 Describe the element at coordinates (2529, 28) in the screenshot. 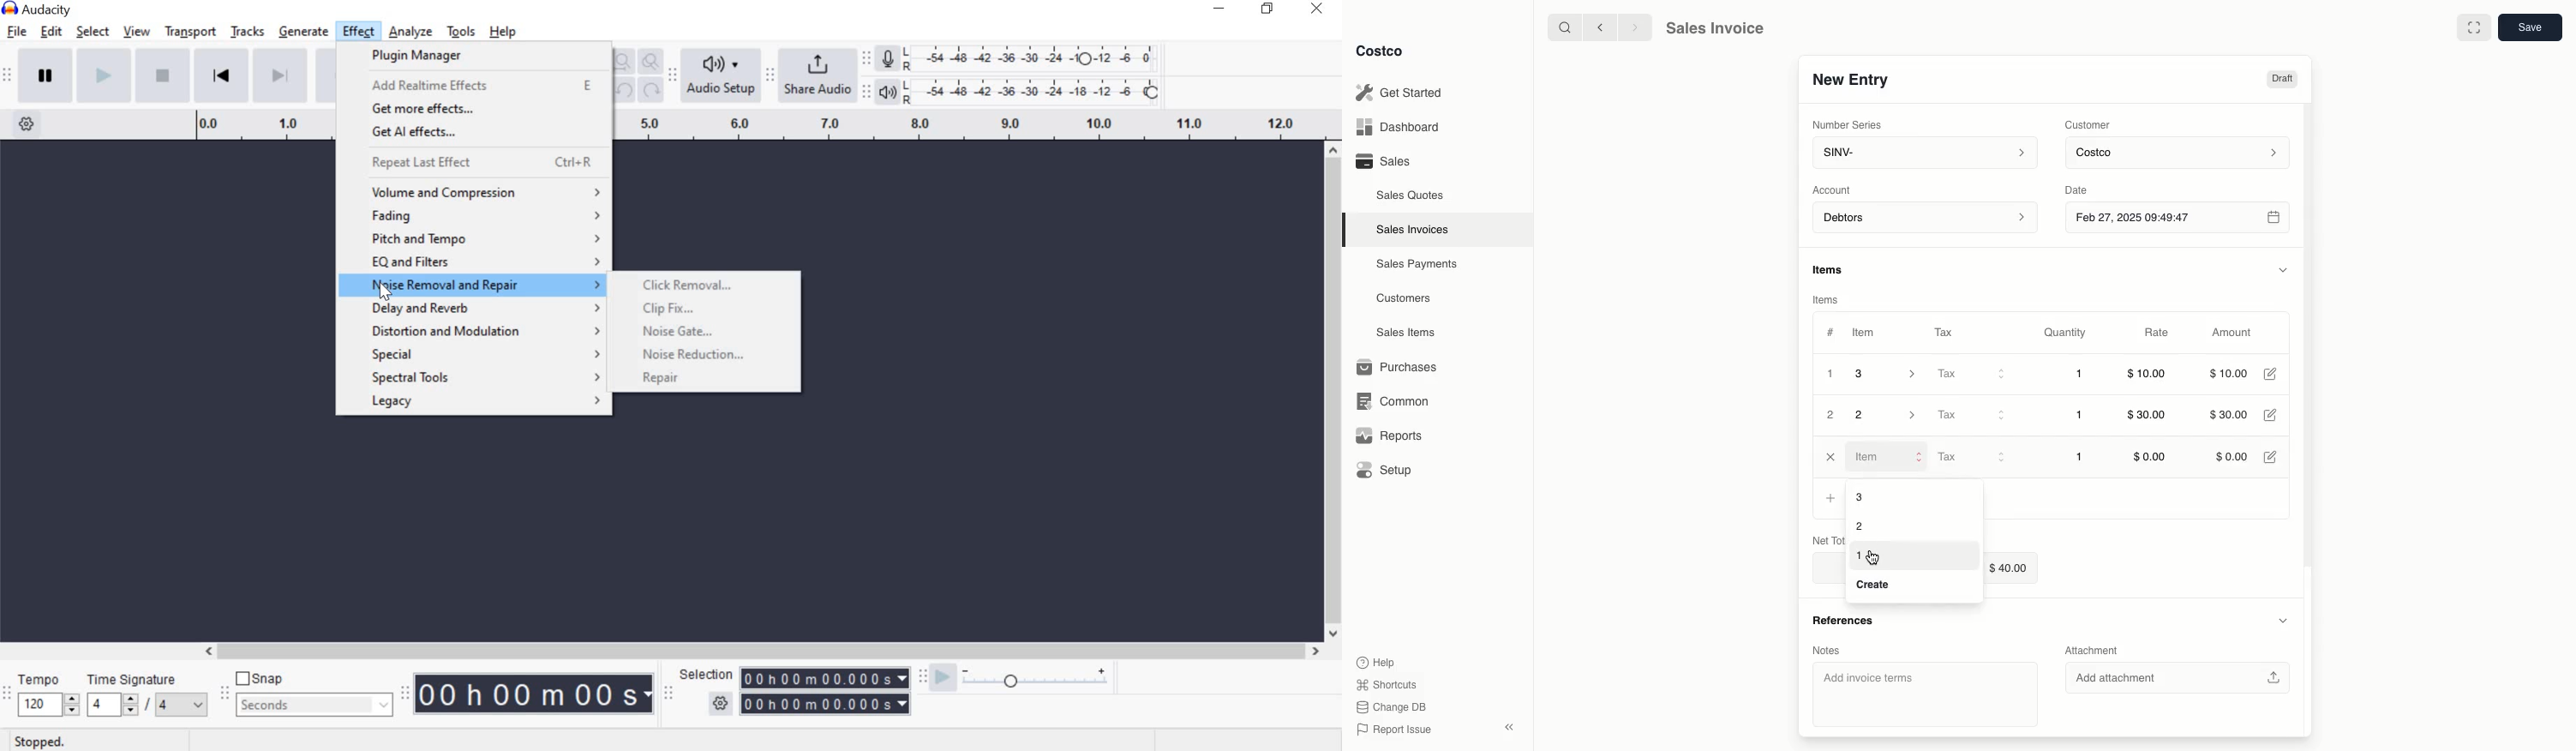

I see `Save` at that location.